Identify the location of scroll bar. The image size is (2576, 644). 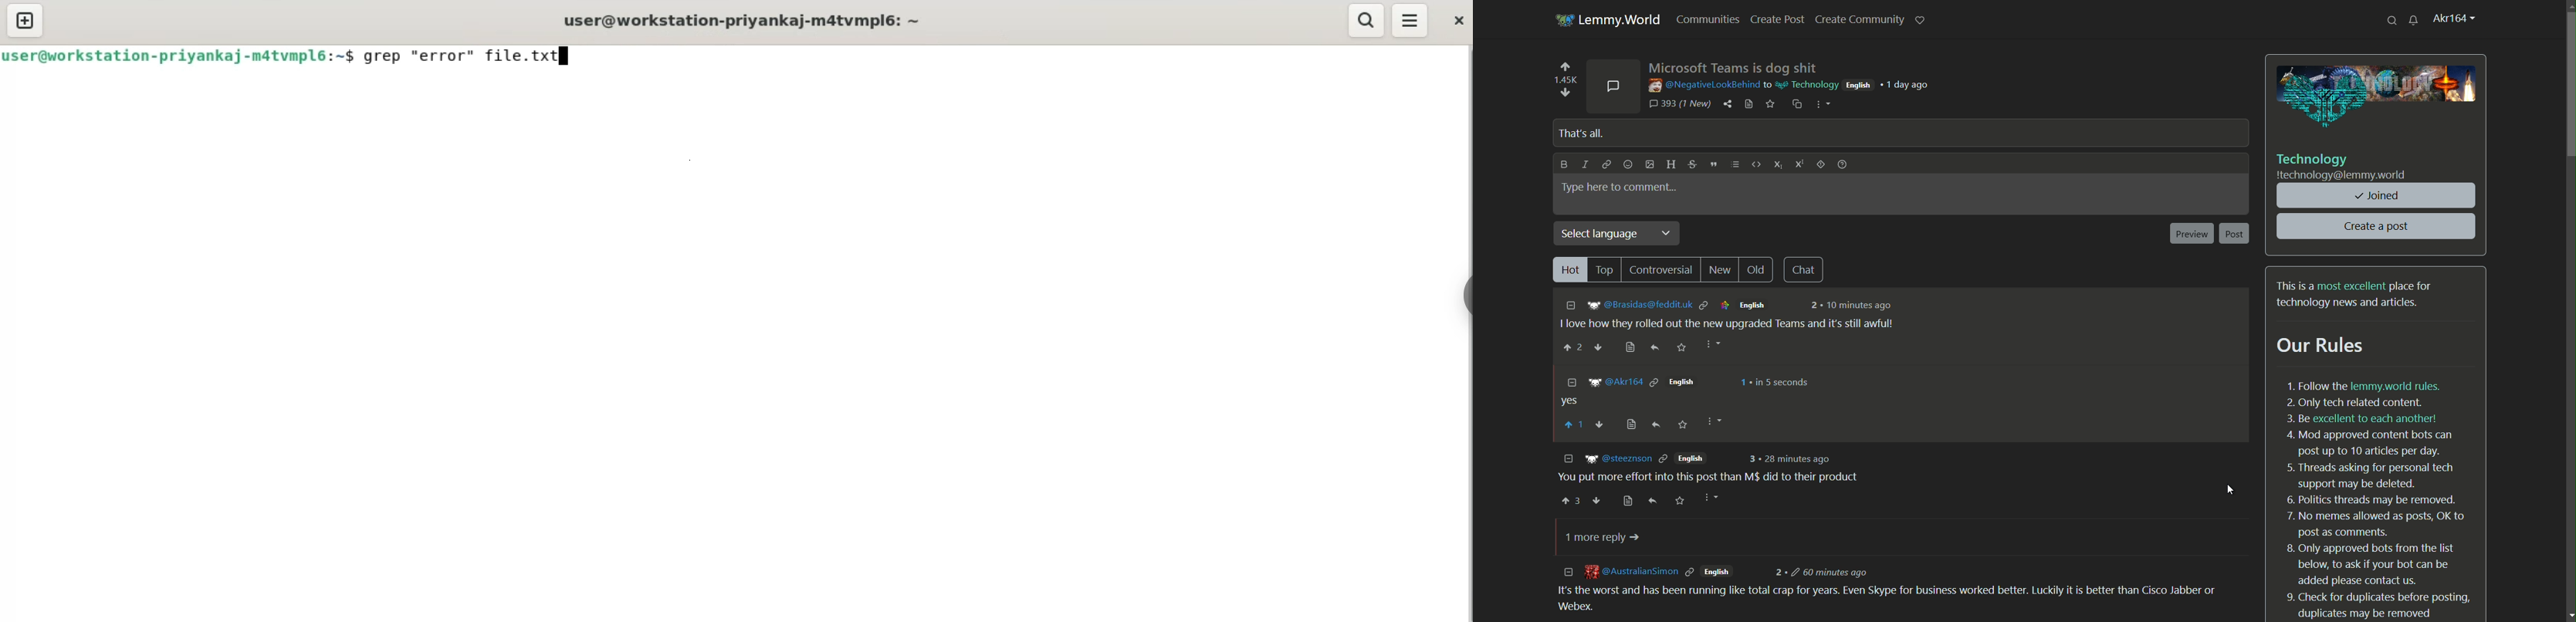
(2572, 94).